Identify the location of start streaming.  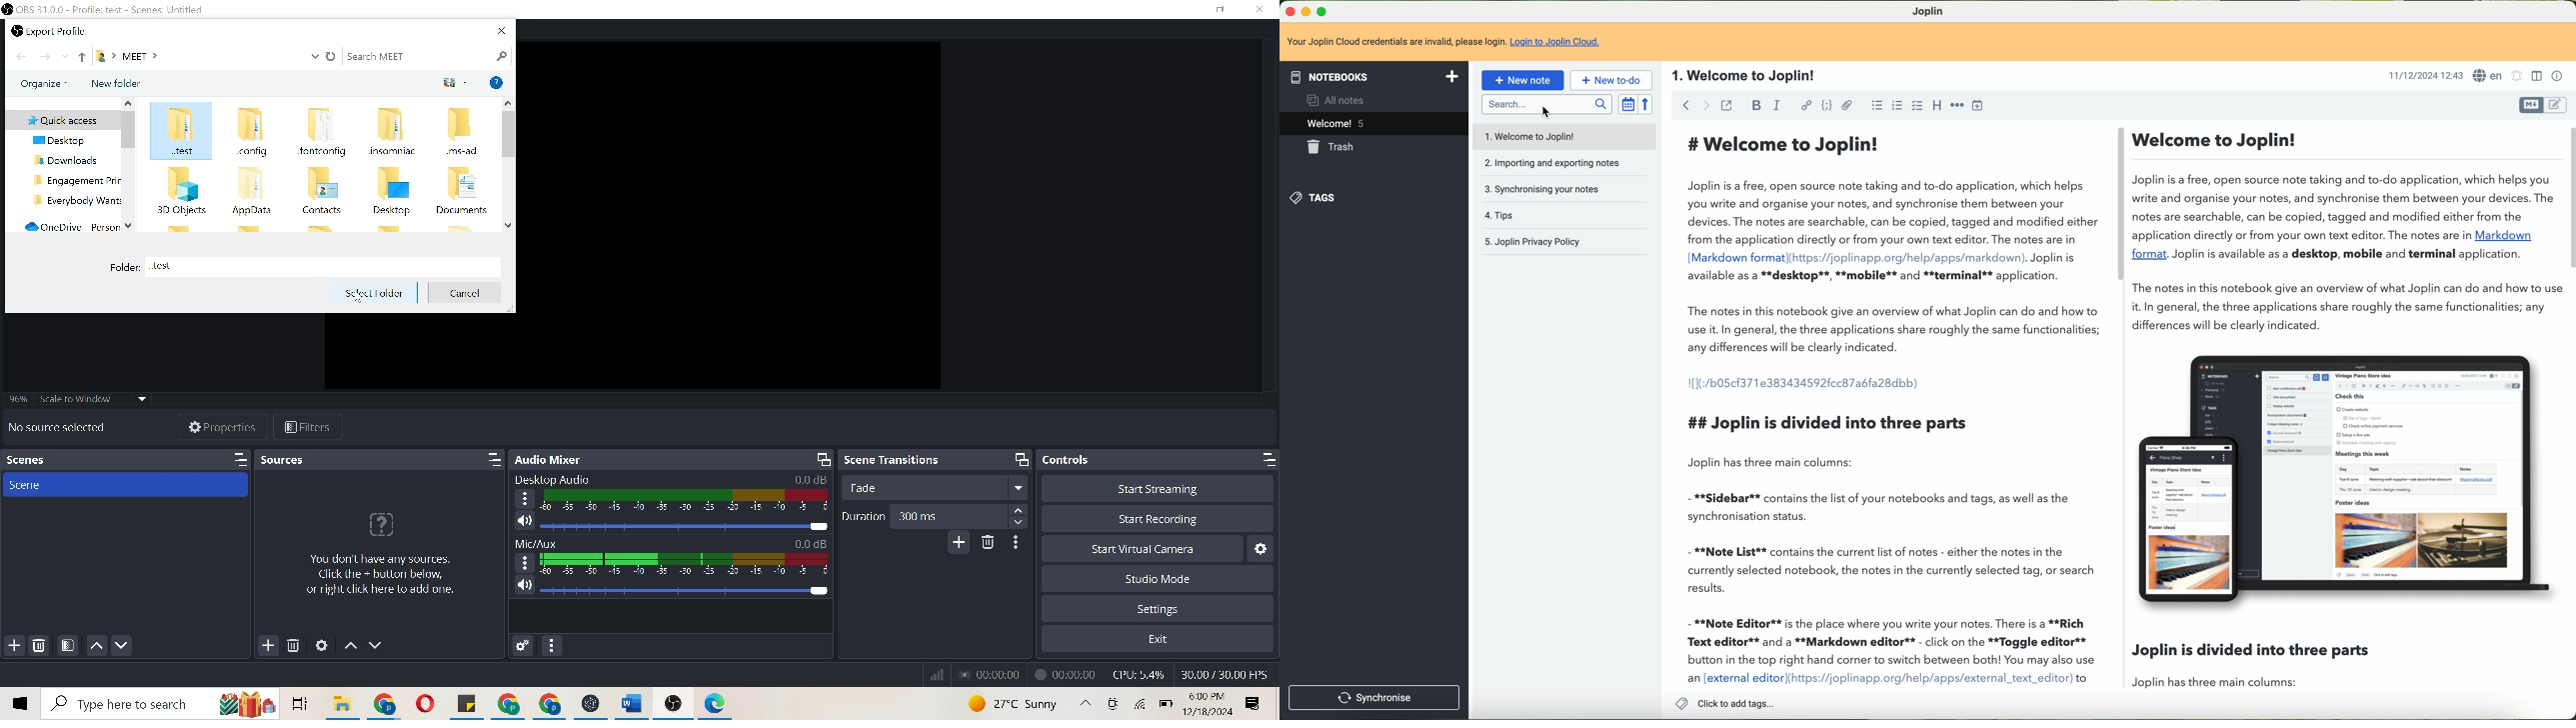
(1160, 487).